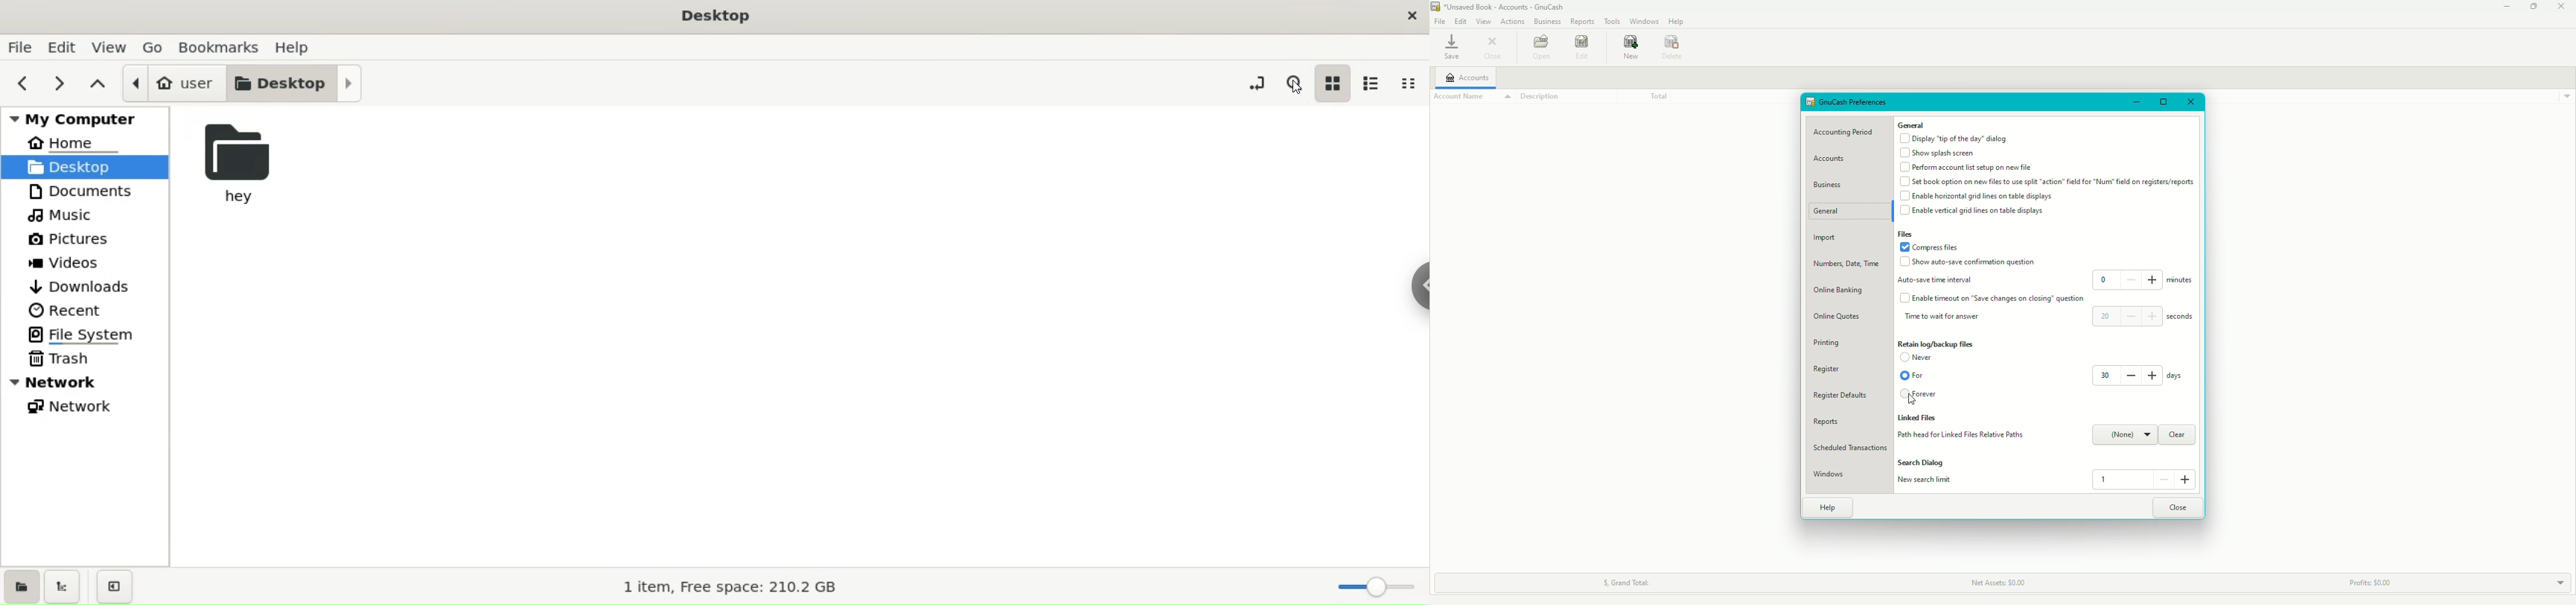 The width and height of the screenshot is (2576, 616). What do you see at coordinates (1848, 102) in the screenshot?
I see `Preferences` at bounding box center [1848, 102].